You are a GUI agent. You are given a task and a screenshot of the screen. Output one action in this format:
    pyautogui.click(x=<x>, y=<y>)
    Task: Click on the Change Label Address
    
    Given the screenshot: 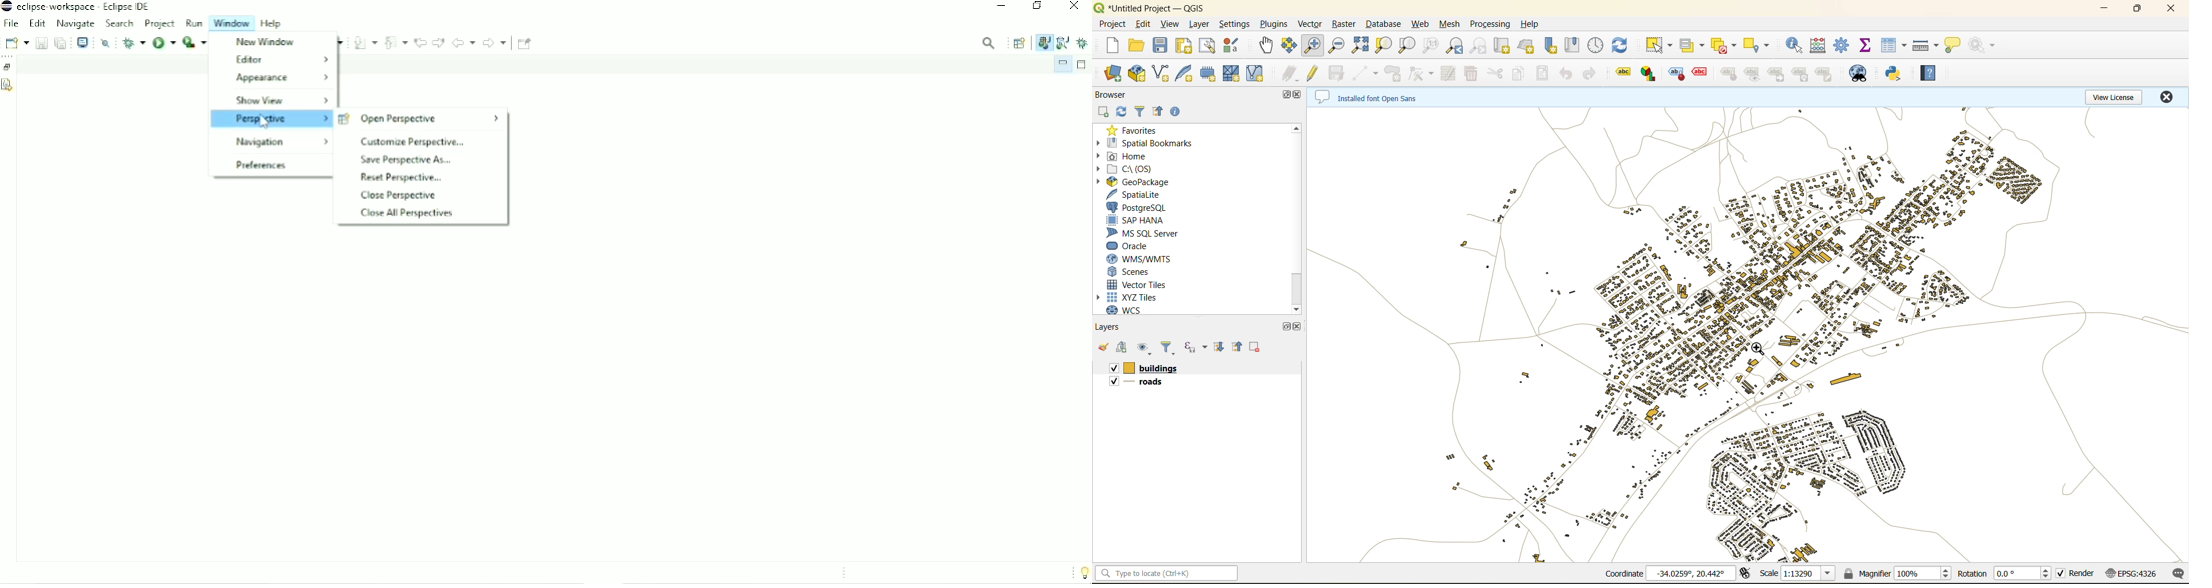 What is the action you would take?
    pyautogui.click(x=1729, y=76)
    